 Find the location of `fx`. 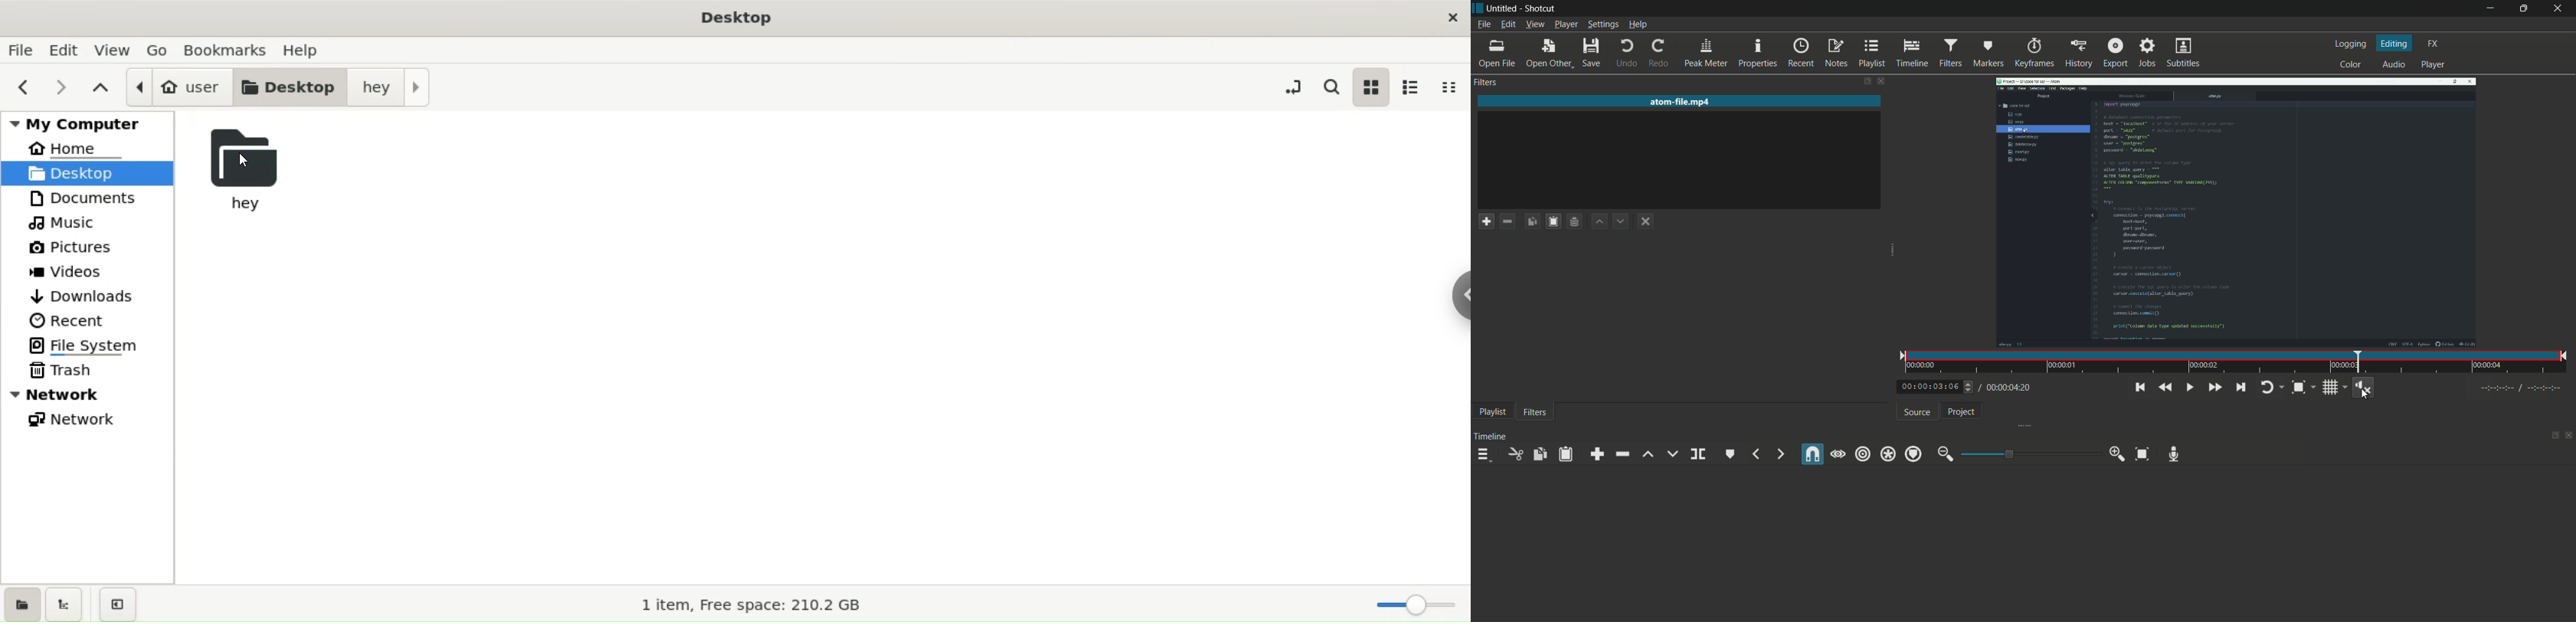

fx is located at coordinates (2434, 42).